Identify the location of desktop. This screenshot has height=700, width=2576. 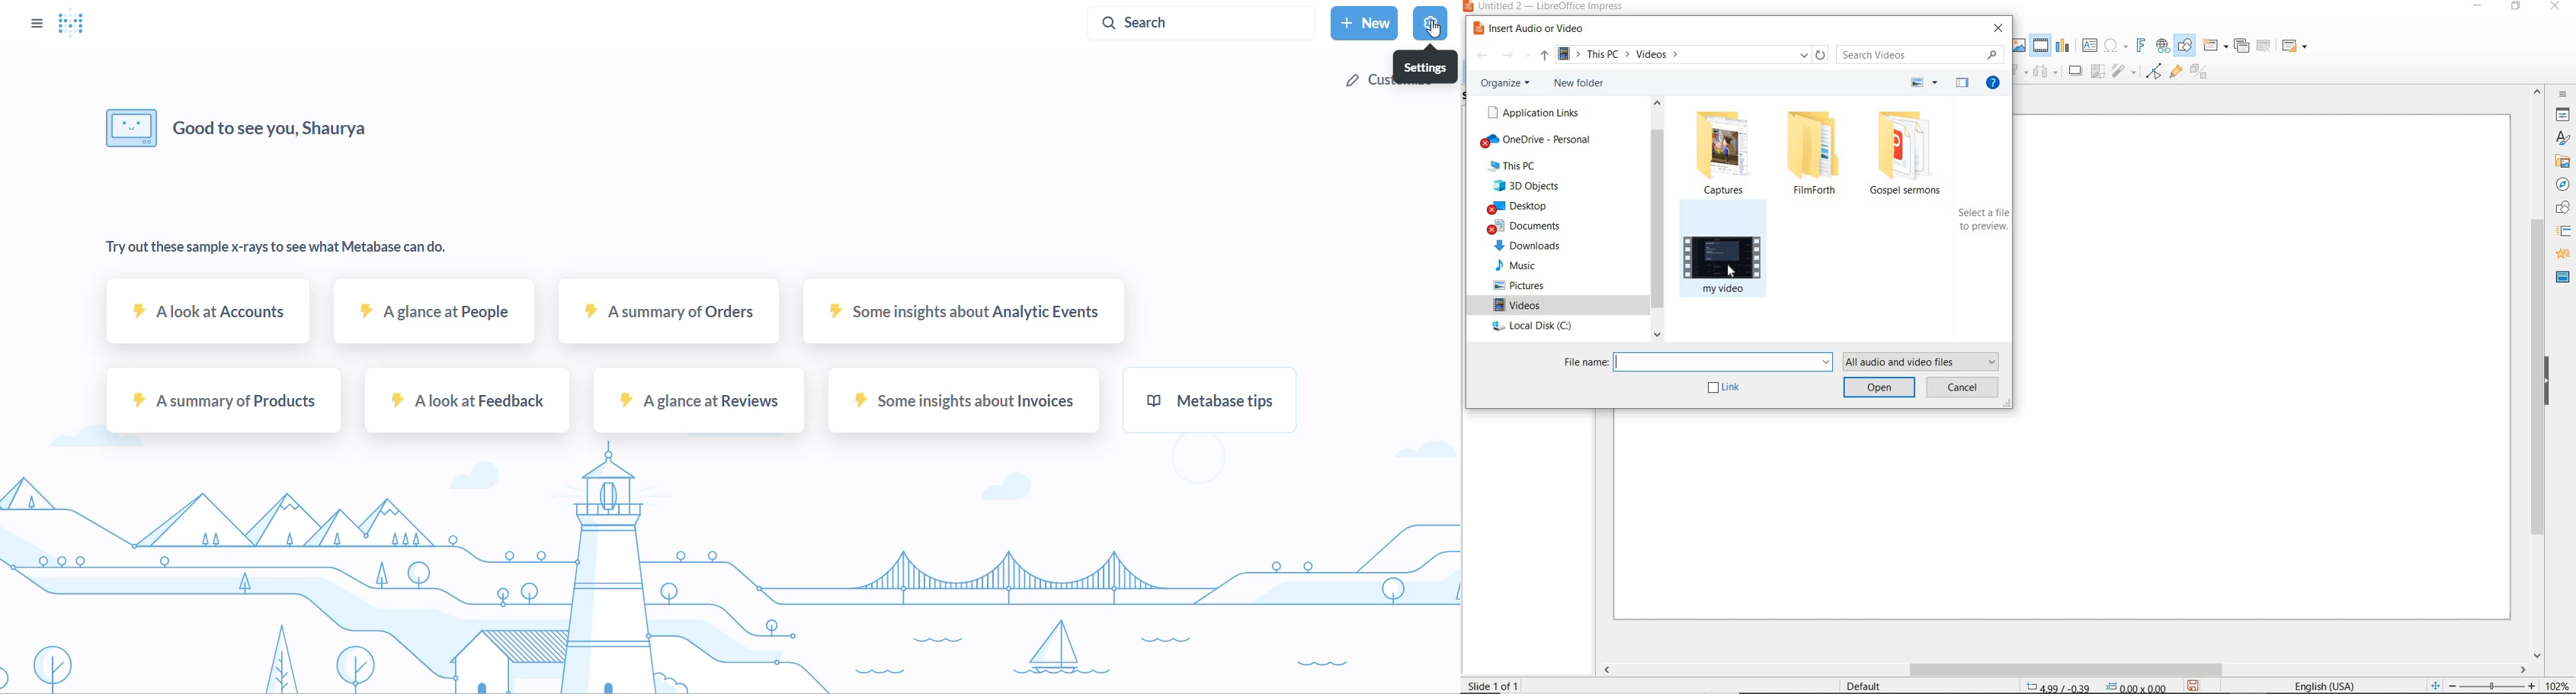
(1519, 207).